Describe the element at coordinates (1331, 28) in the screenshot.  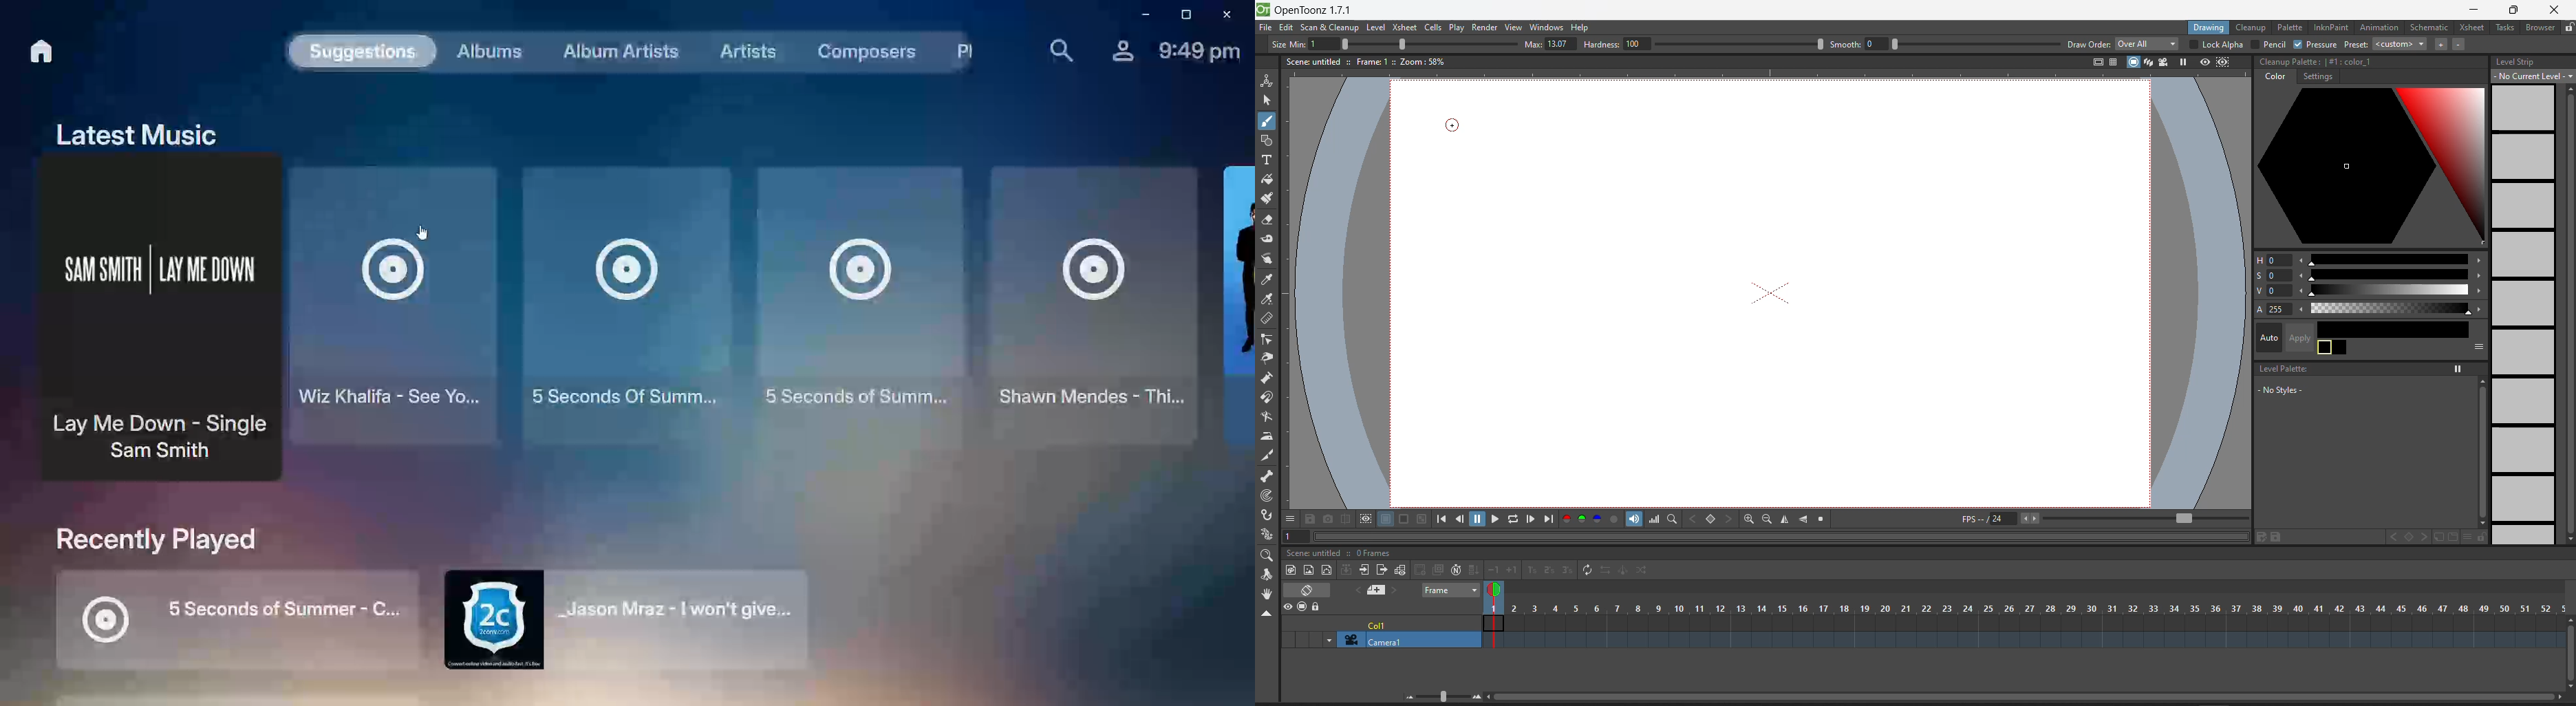
I see `scan and cleanup` at that location.